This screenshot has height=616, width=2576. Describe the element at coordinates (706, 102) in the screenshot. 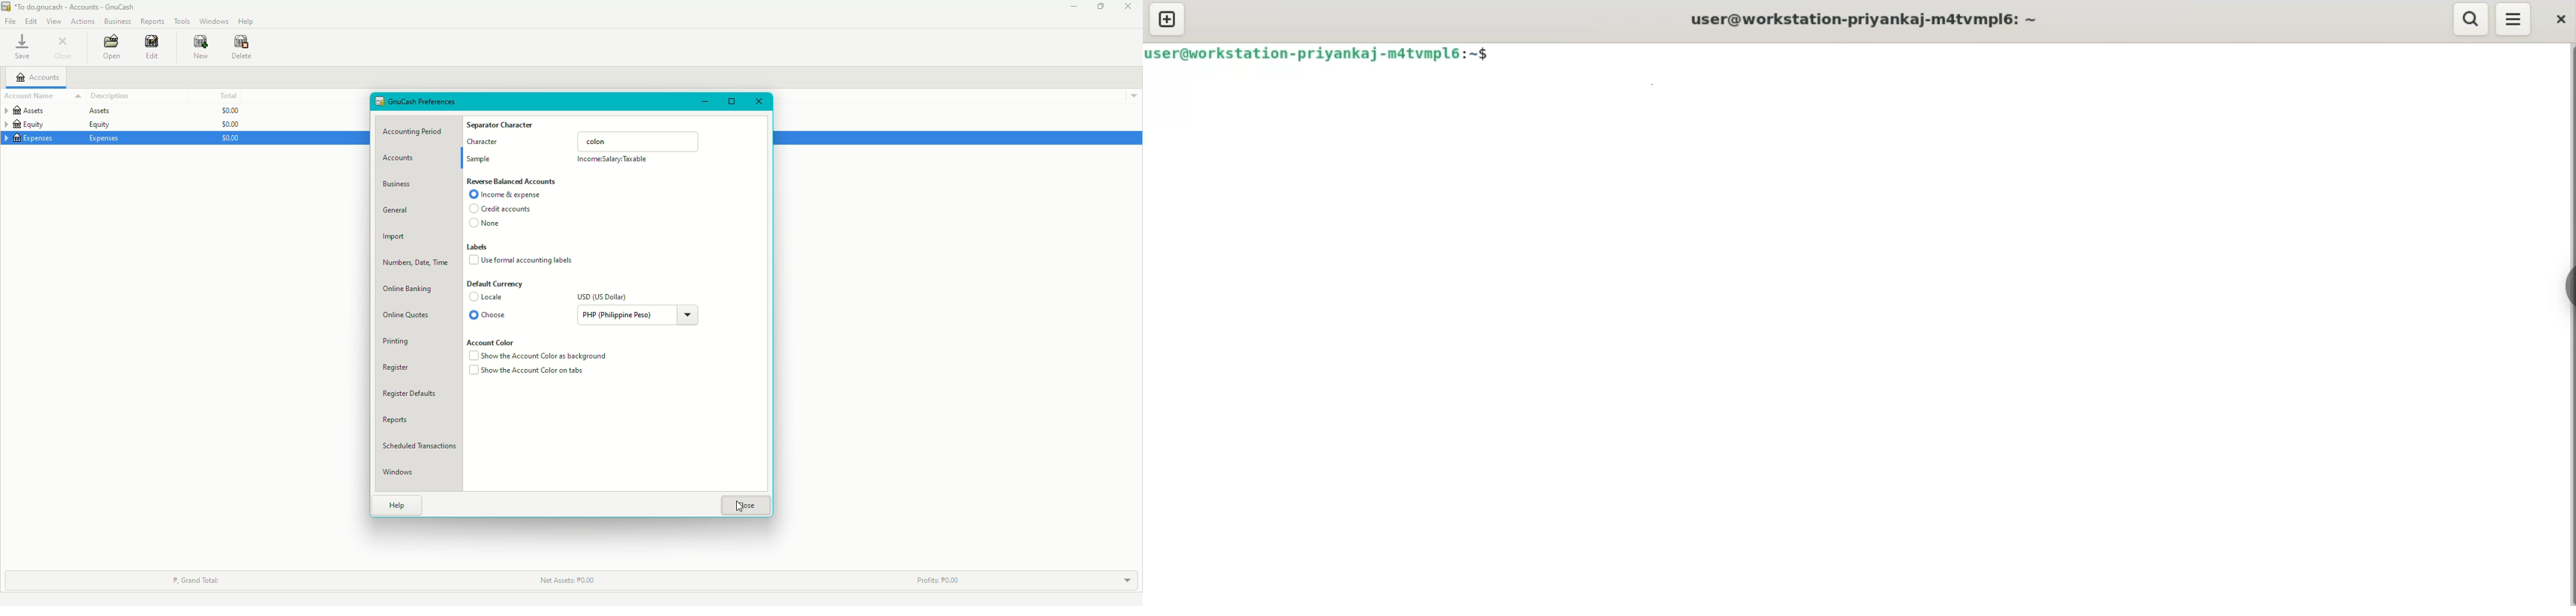

I see `Minimize` at that location.